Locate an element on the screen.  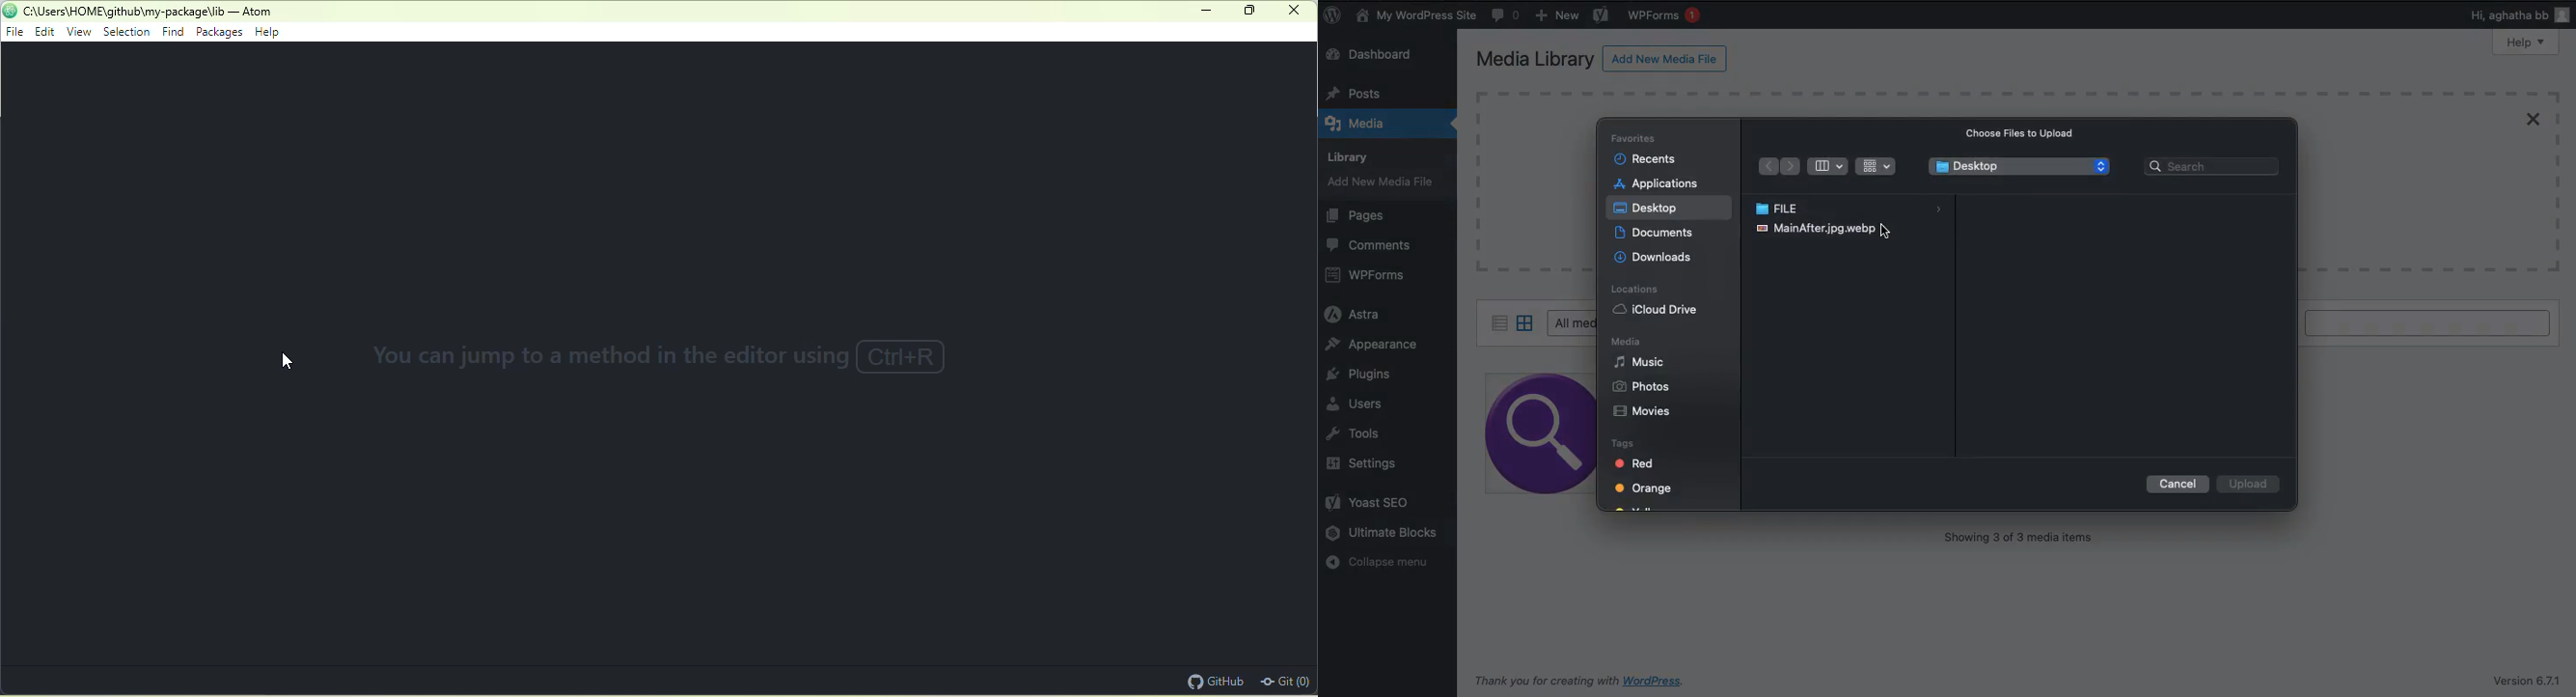
My WordPress Site is located at coordinates (1416, 17).